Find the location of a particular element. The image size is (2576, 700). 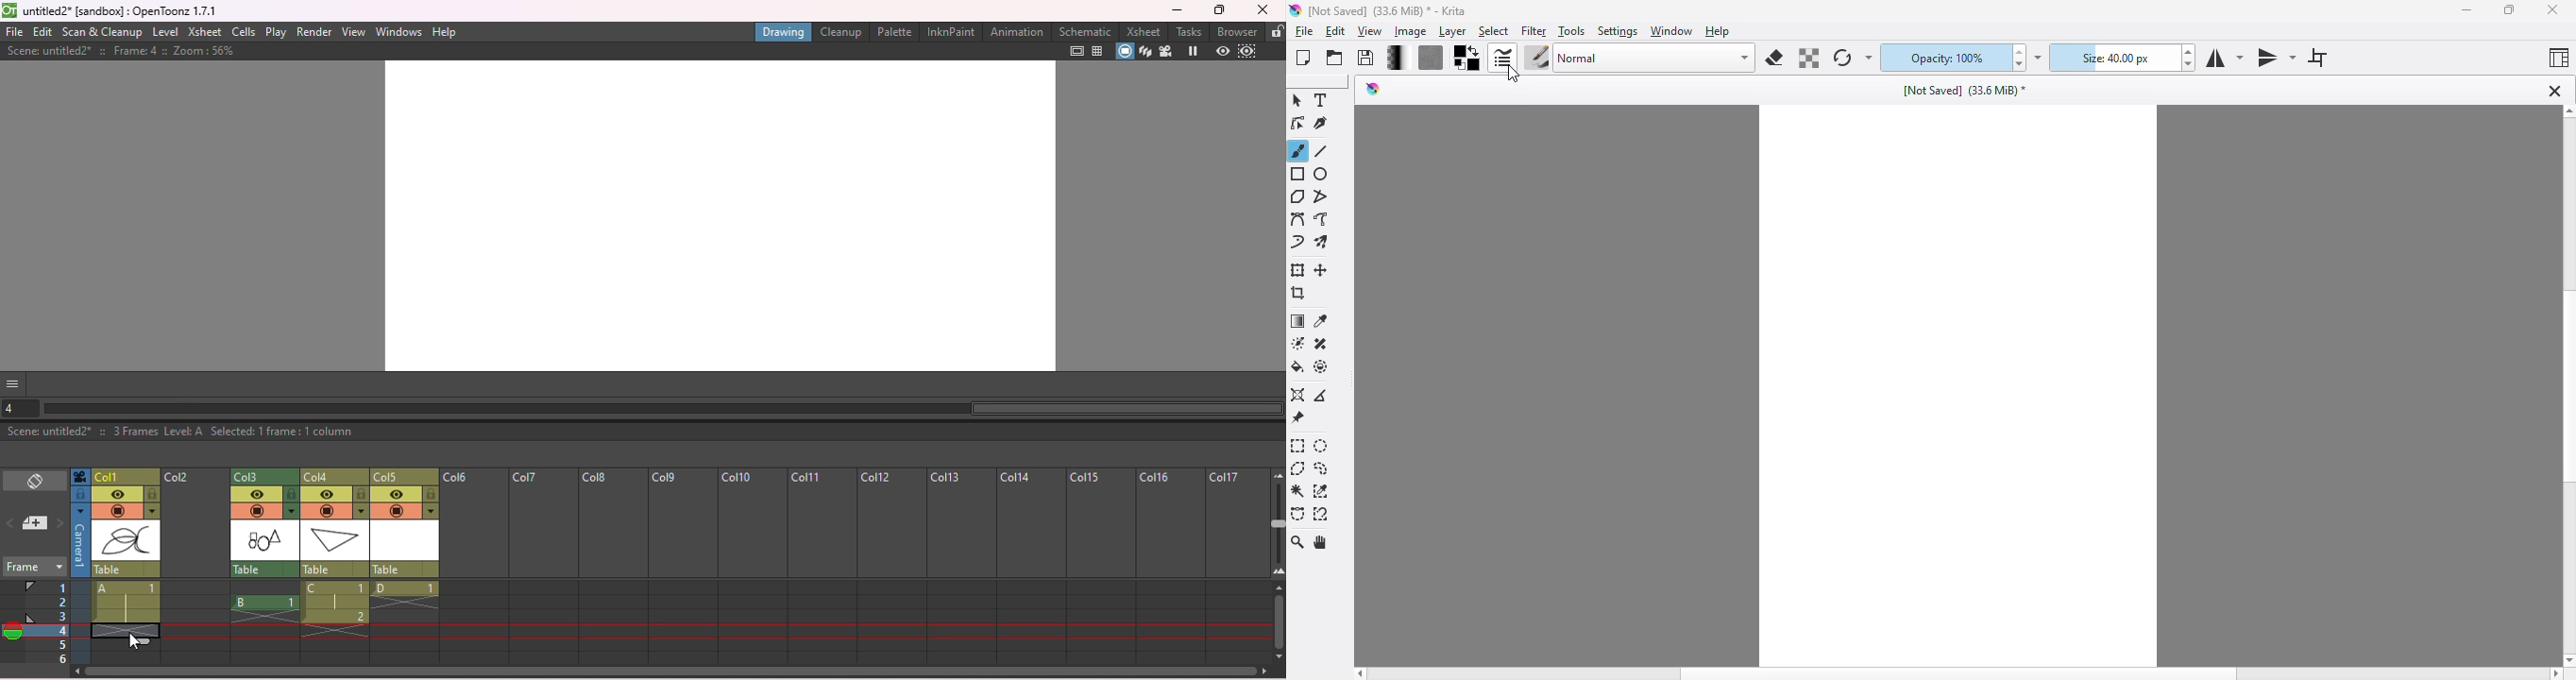

pan tool is located at coordinates (1323, 543).